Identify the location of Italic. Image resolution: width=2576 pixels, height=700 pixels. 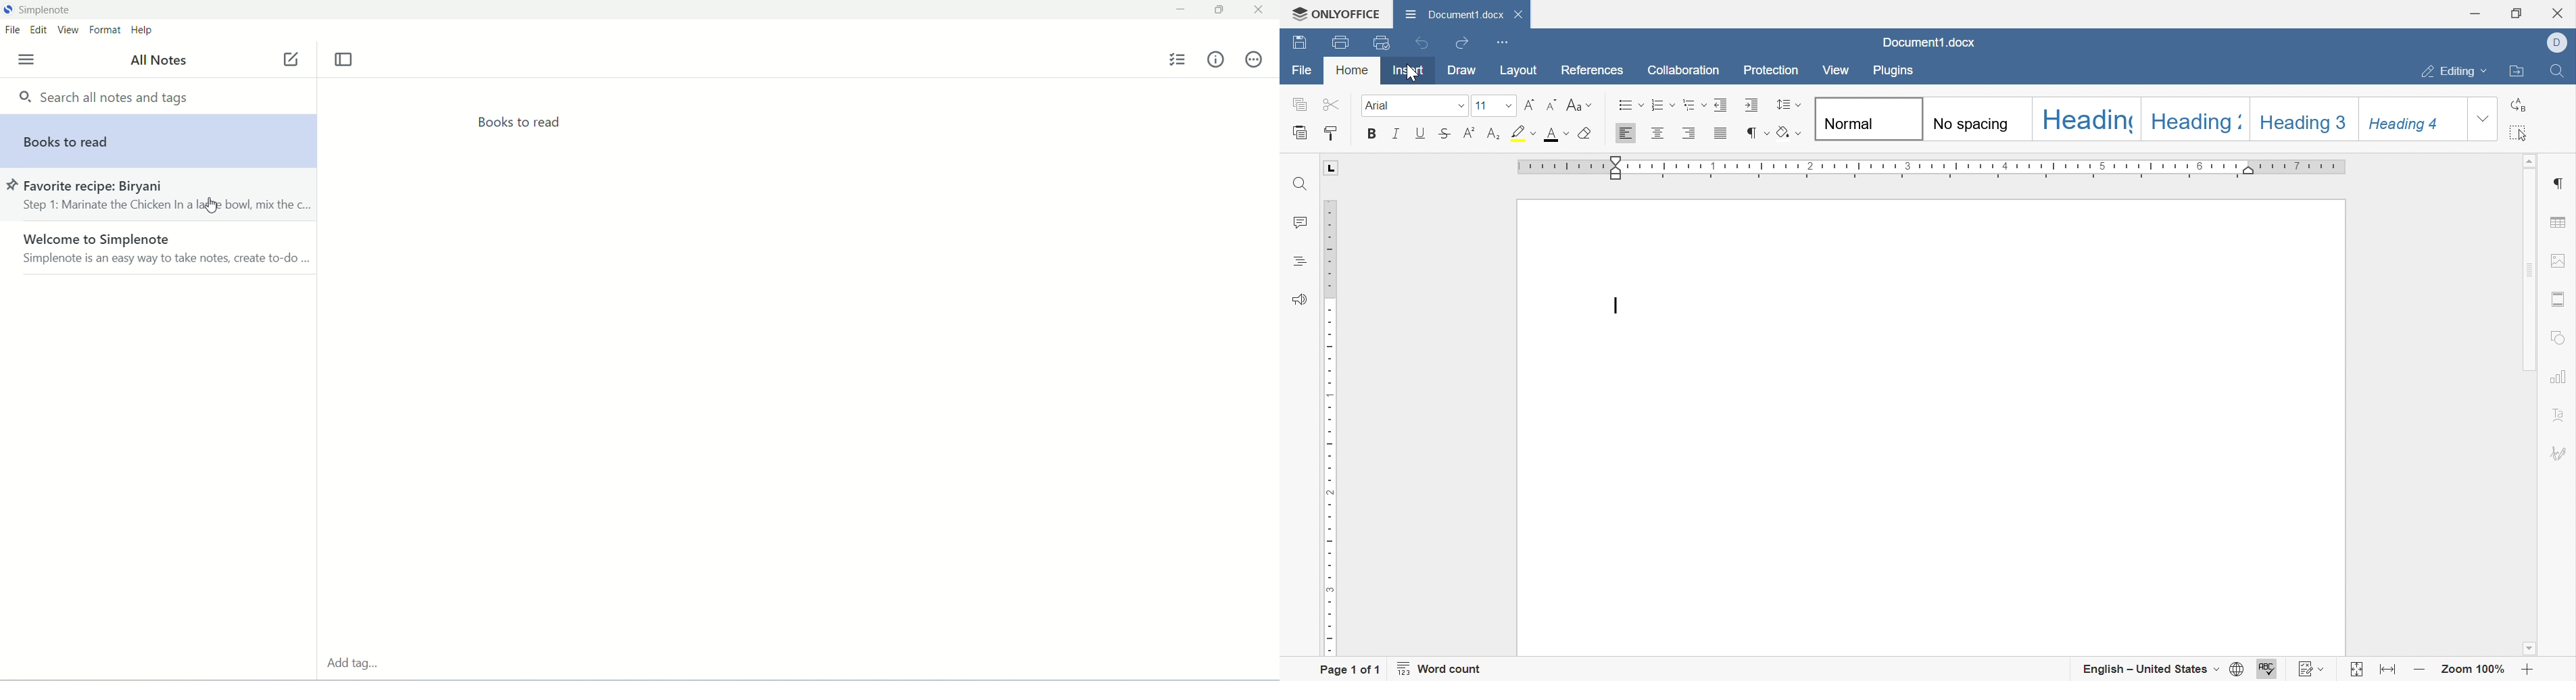
(1399, 132).